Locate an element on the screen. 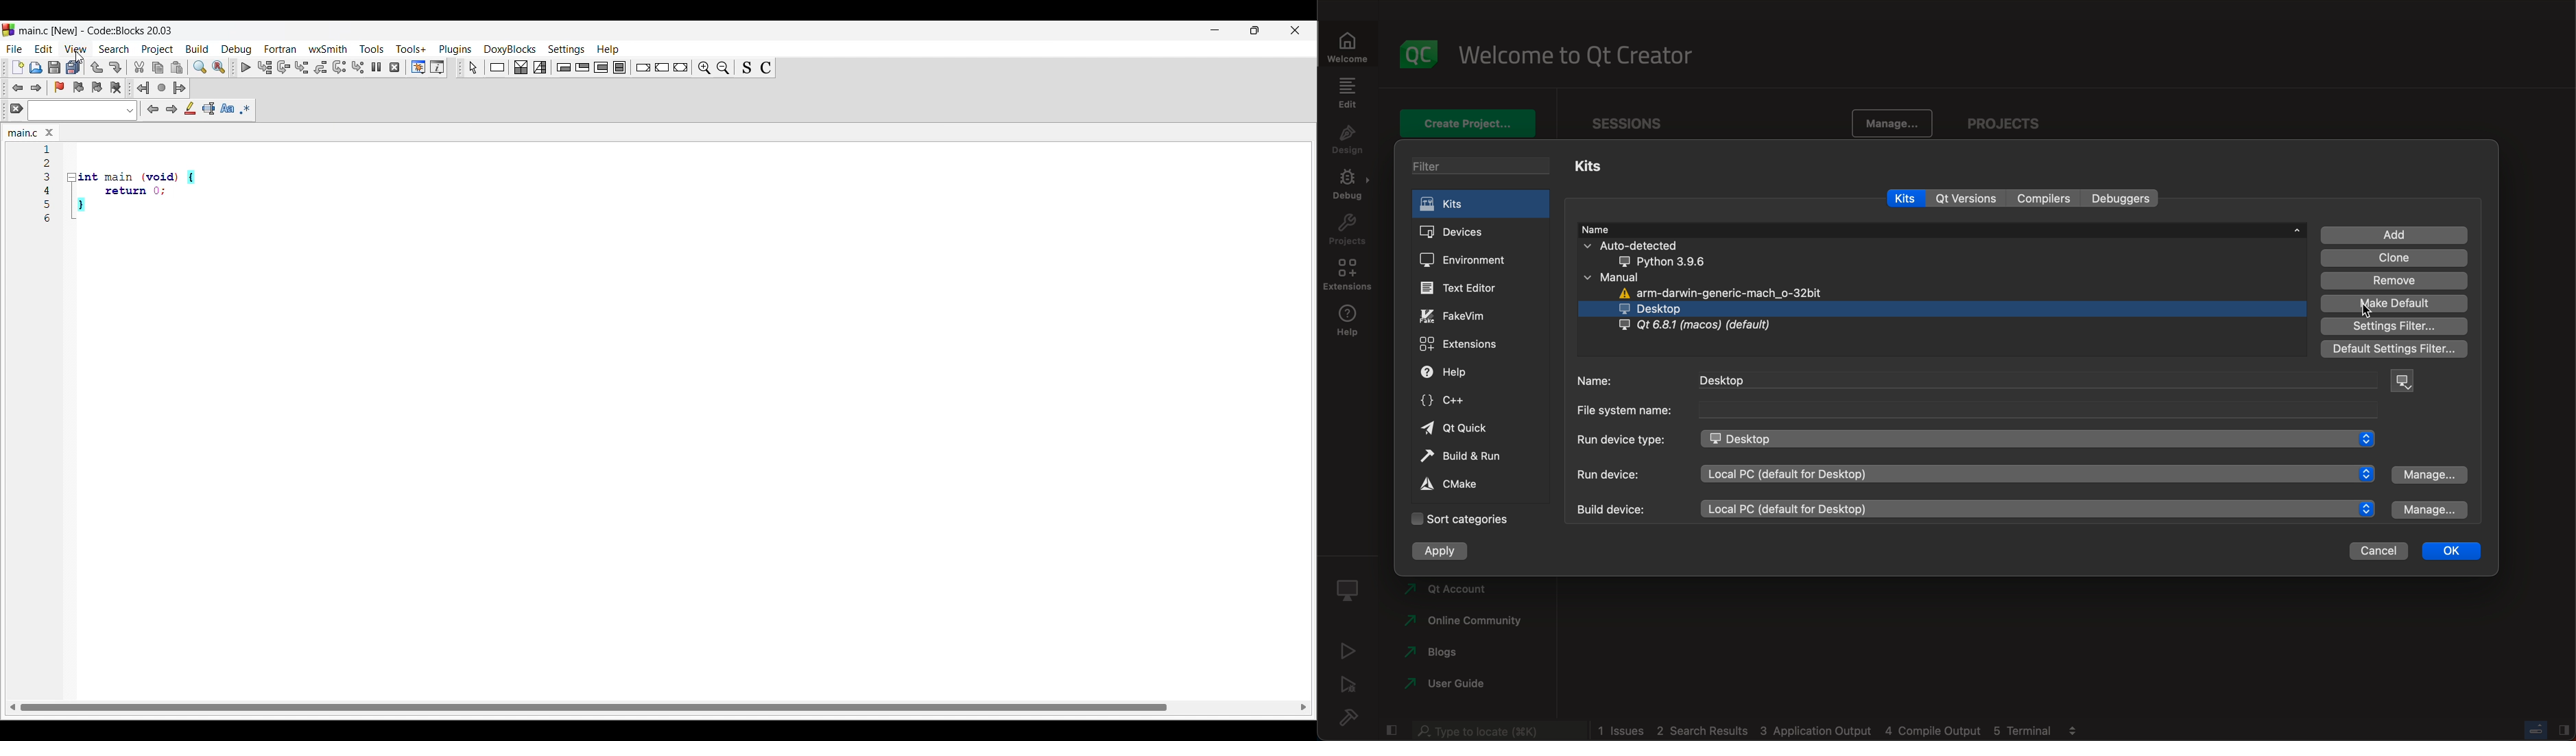 The image size is (2576, 756). name: is located at coordinates (1602, 380).